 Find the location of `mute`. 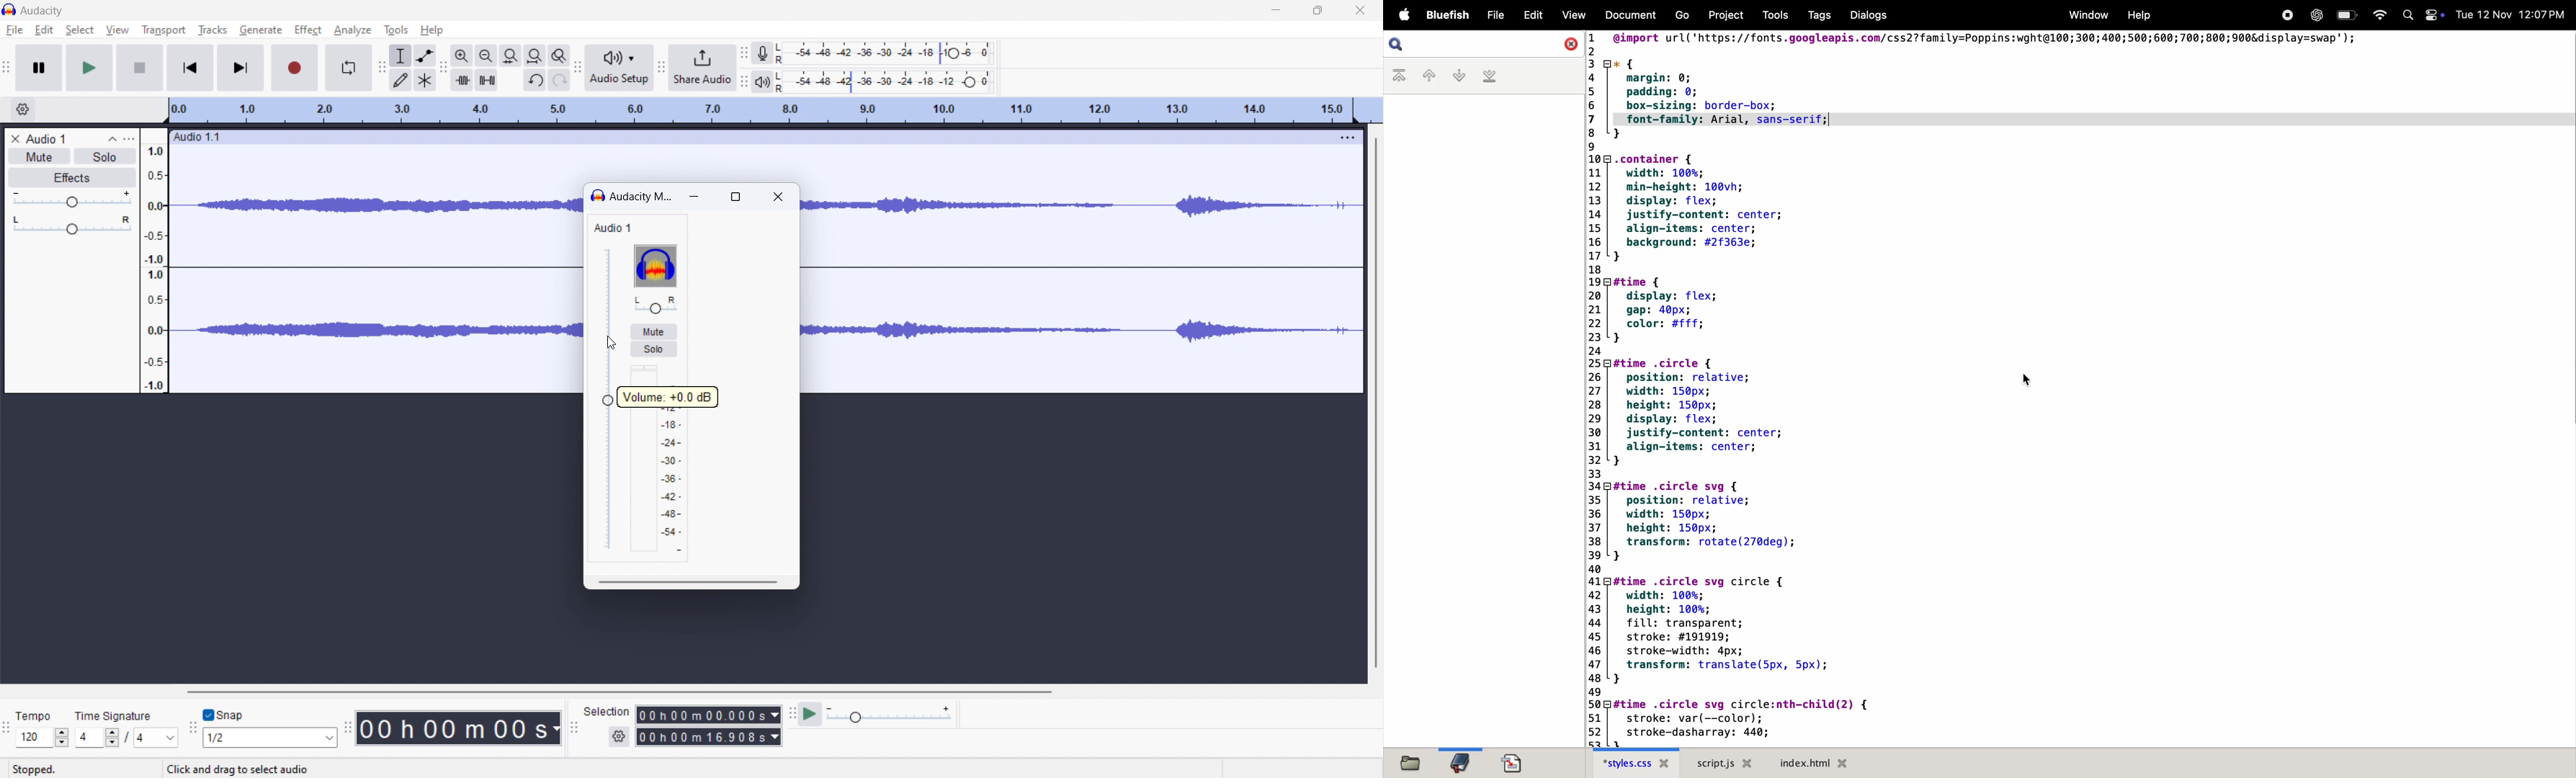

mute is located at coordinates (40, 156).